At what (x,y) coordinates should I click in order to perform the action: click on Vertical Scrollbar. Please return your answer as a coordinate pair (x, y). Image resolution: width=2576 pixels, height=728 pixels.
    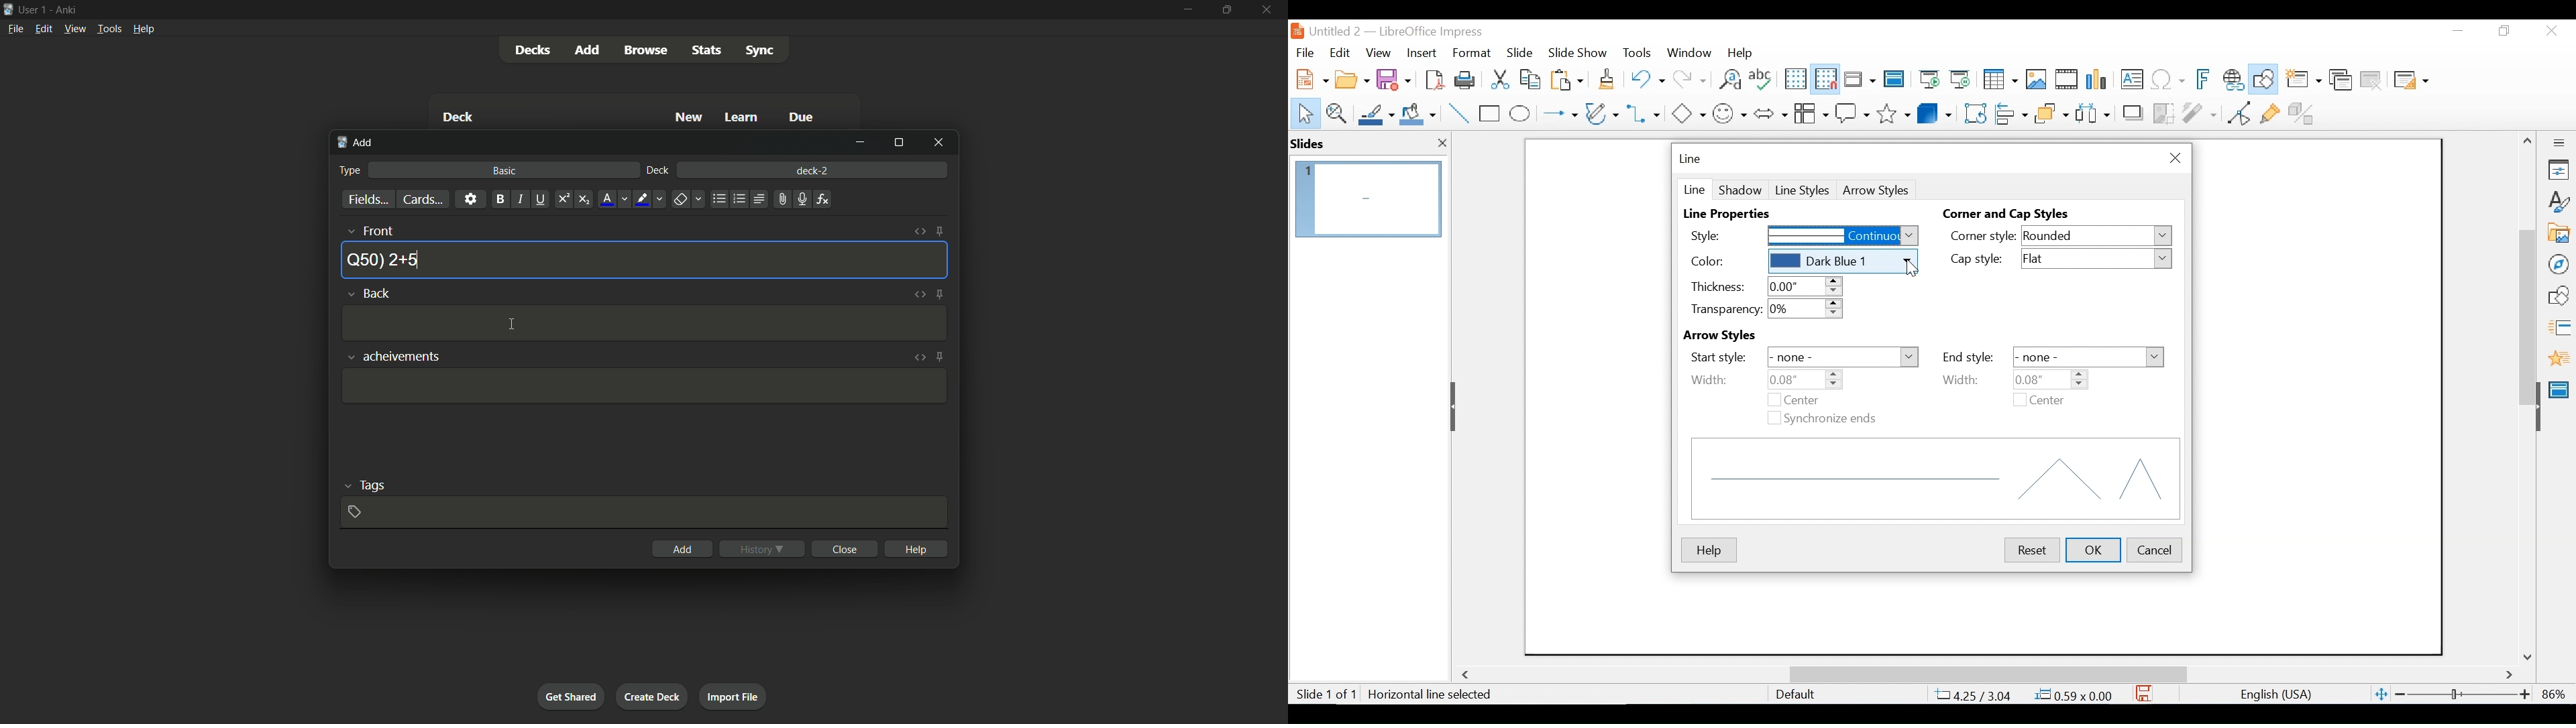
    Looking at the image, I should click on (2526, 302).